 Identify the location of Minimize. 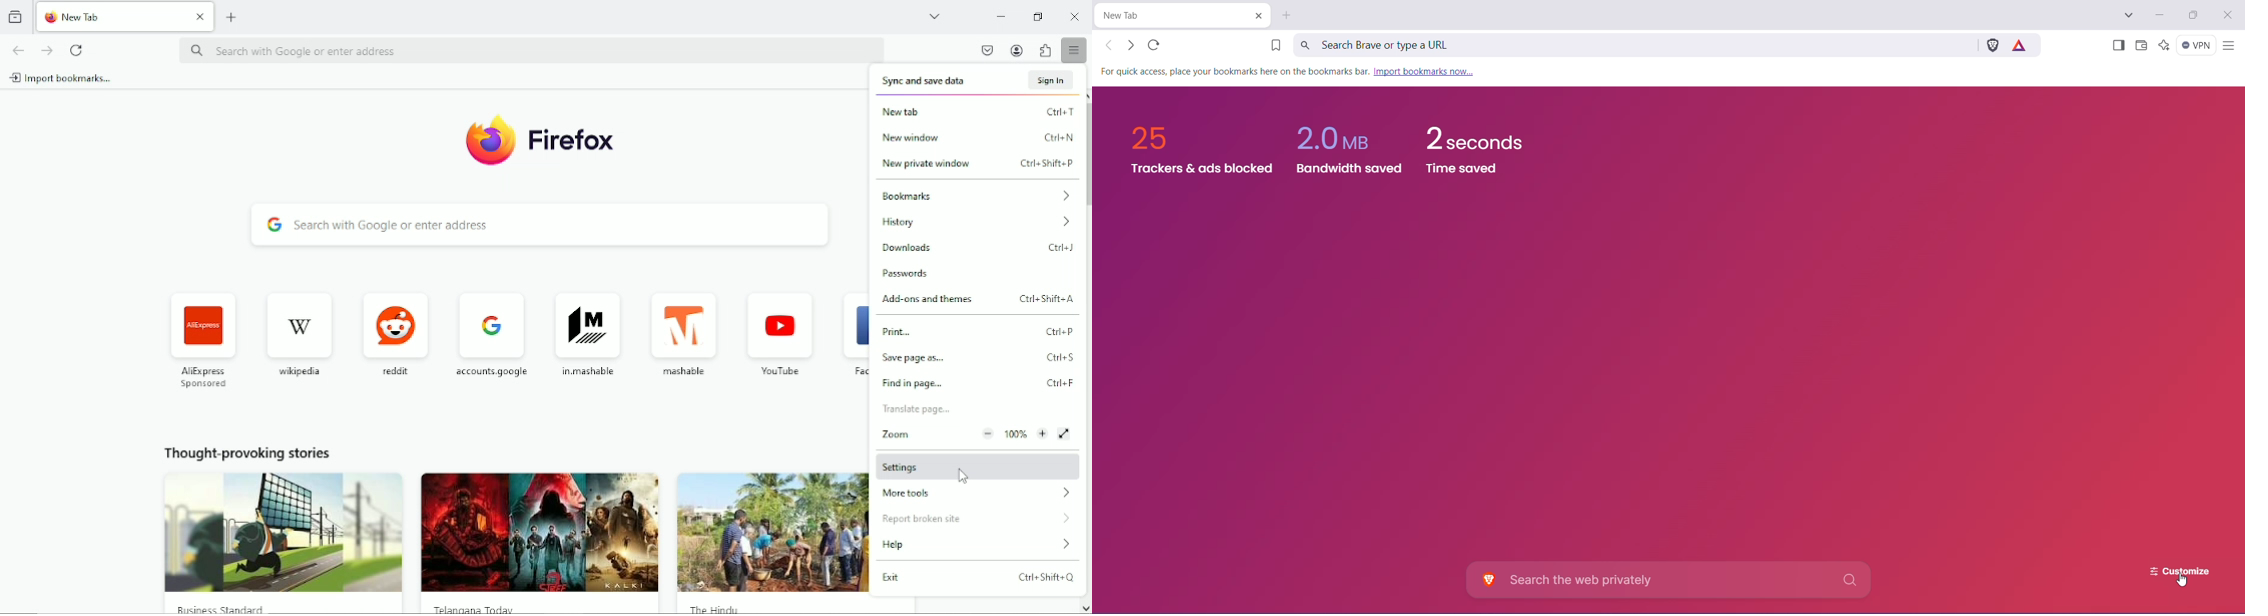
(2159, 15).